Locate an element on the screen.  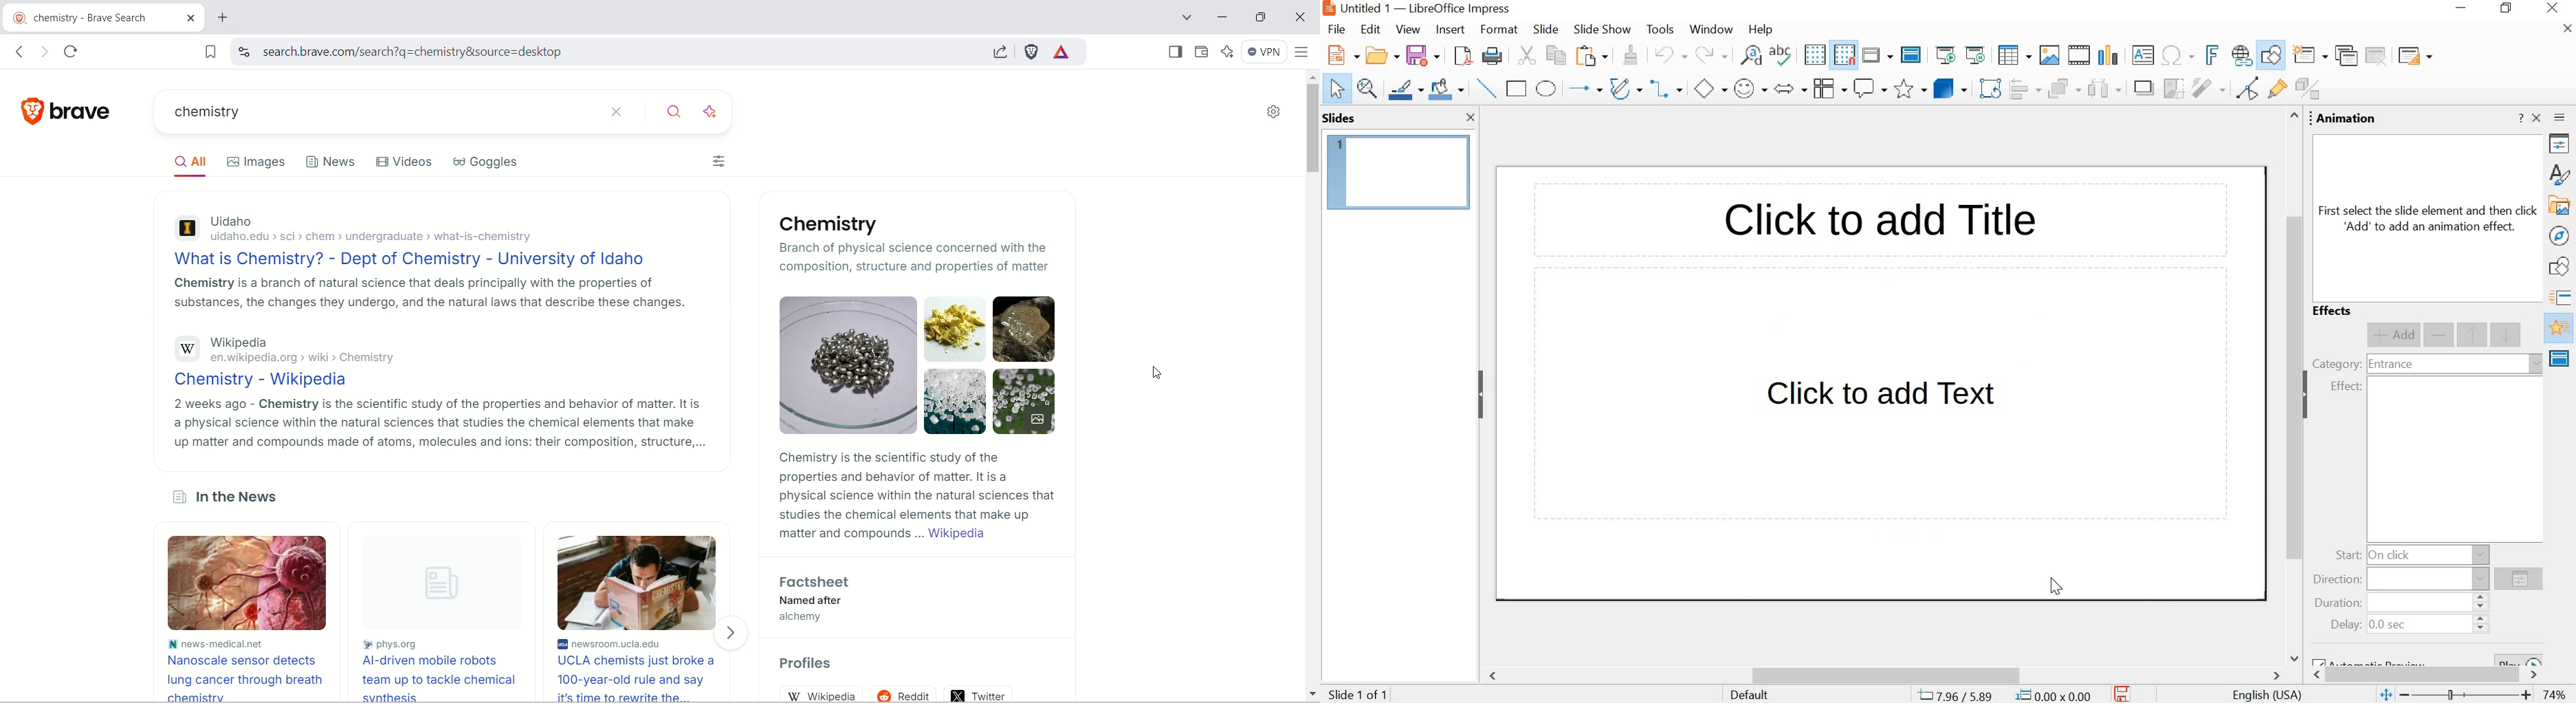
Wikipedia logo is located at coordinates (184, 347).